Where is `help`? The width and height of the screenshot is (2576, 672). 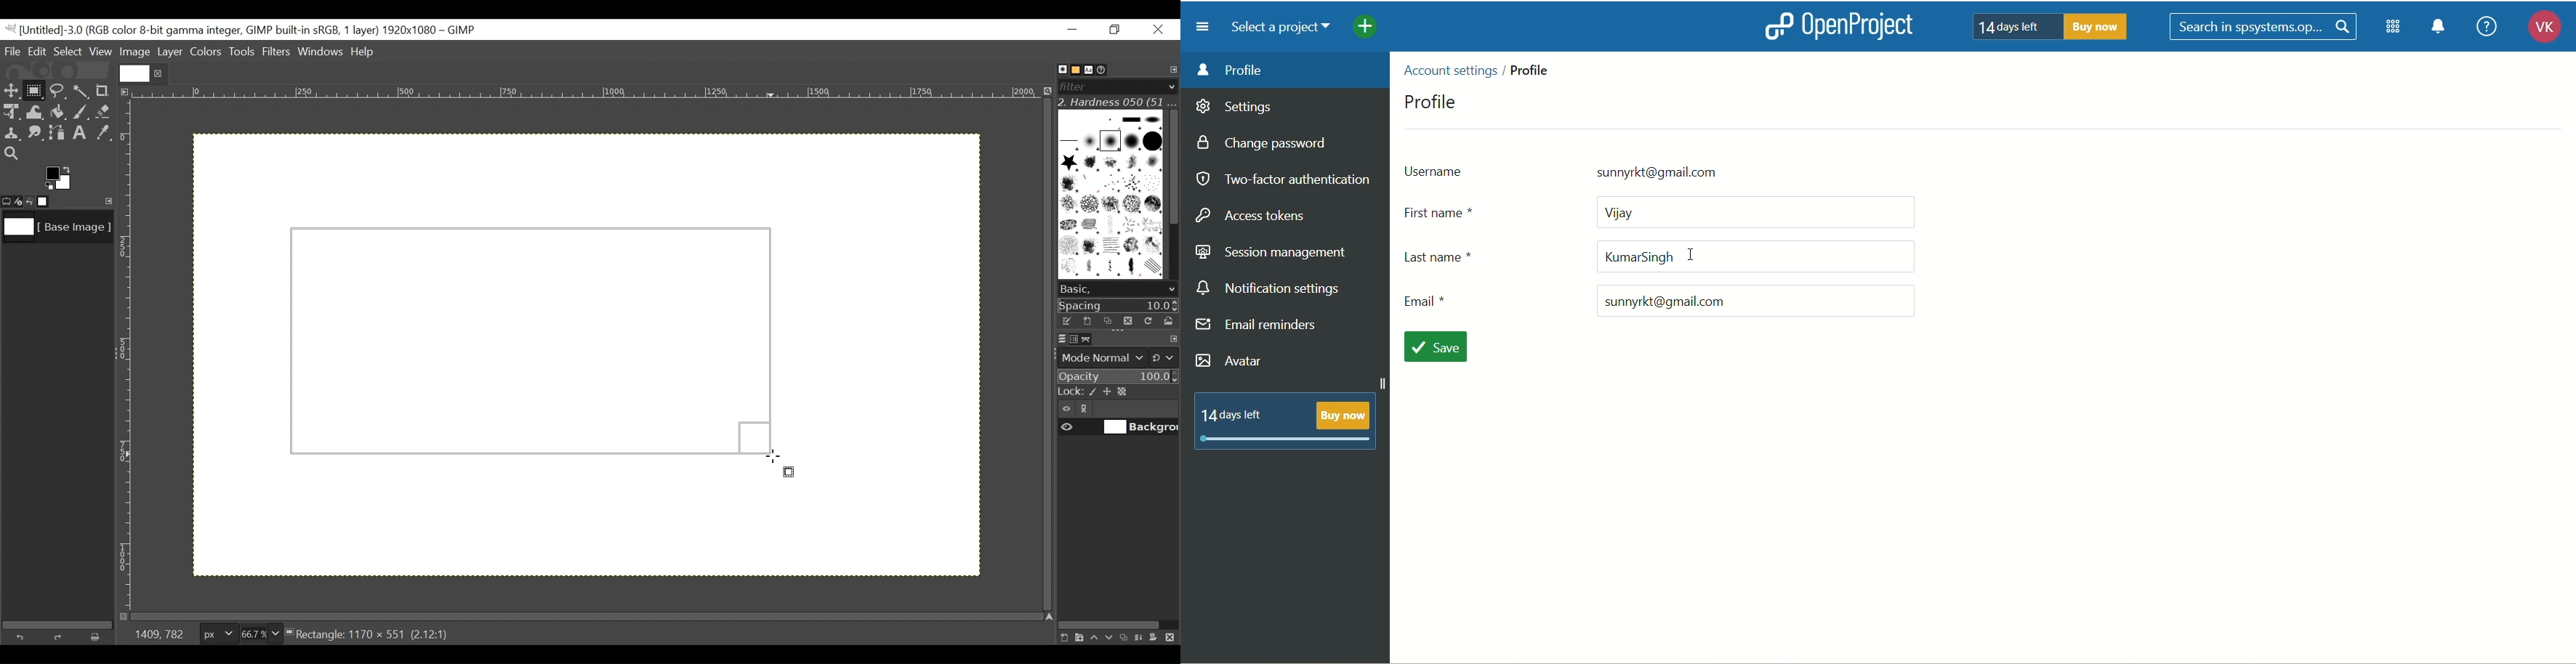
help is located at coordinates (2486, 25).